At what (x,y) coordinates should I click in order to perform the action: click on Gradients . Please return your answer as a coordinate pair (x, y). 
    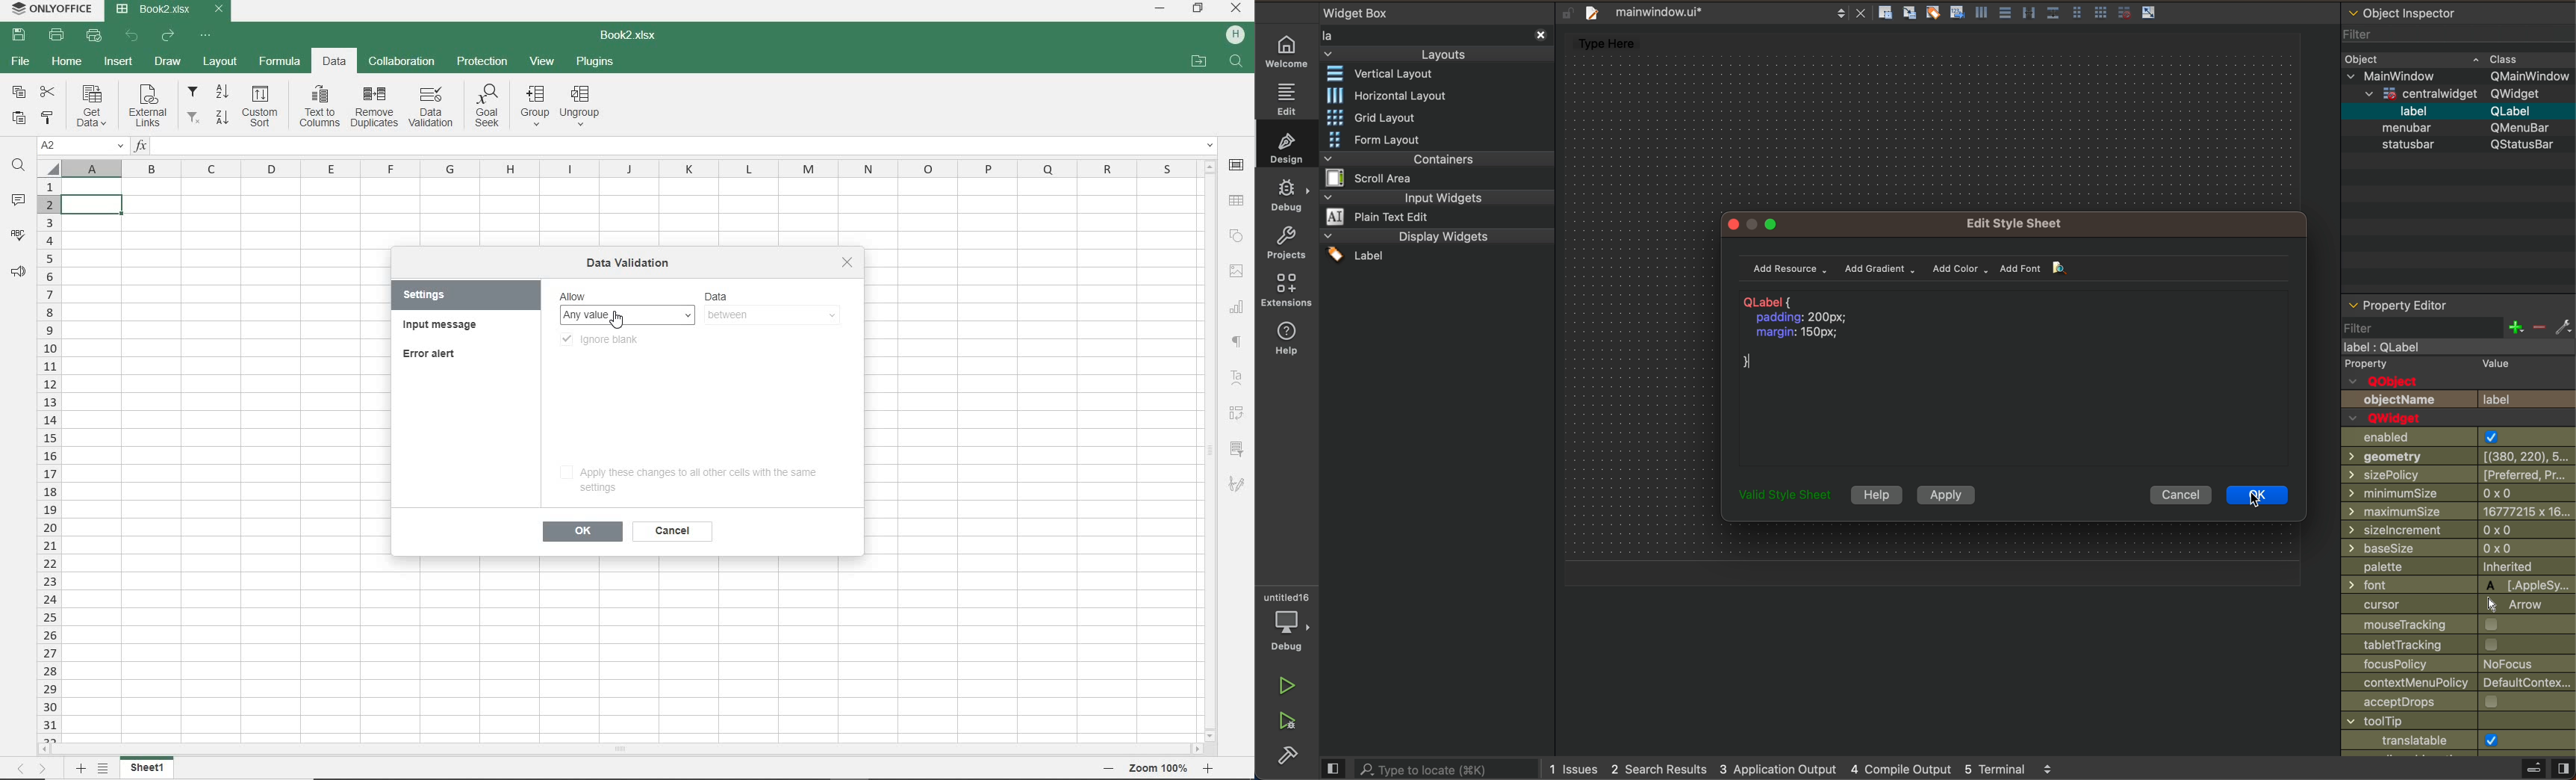
    Looking at the image, I should click on (1881, 270).